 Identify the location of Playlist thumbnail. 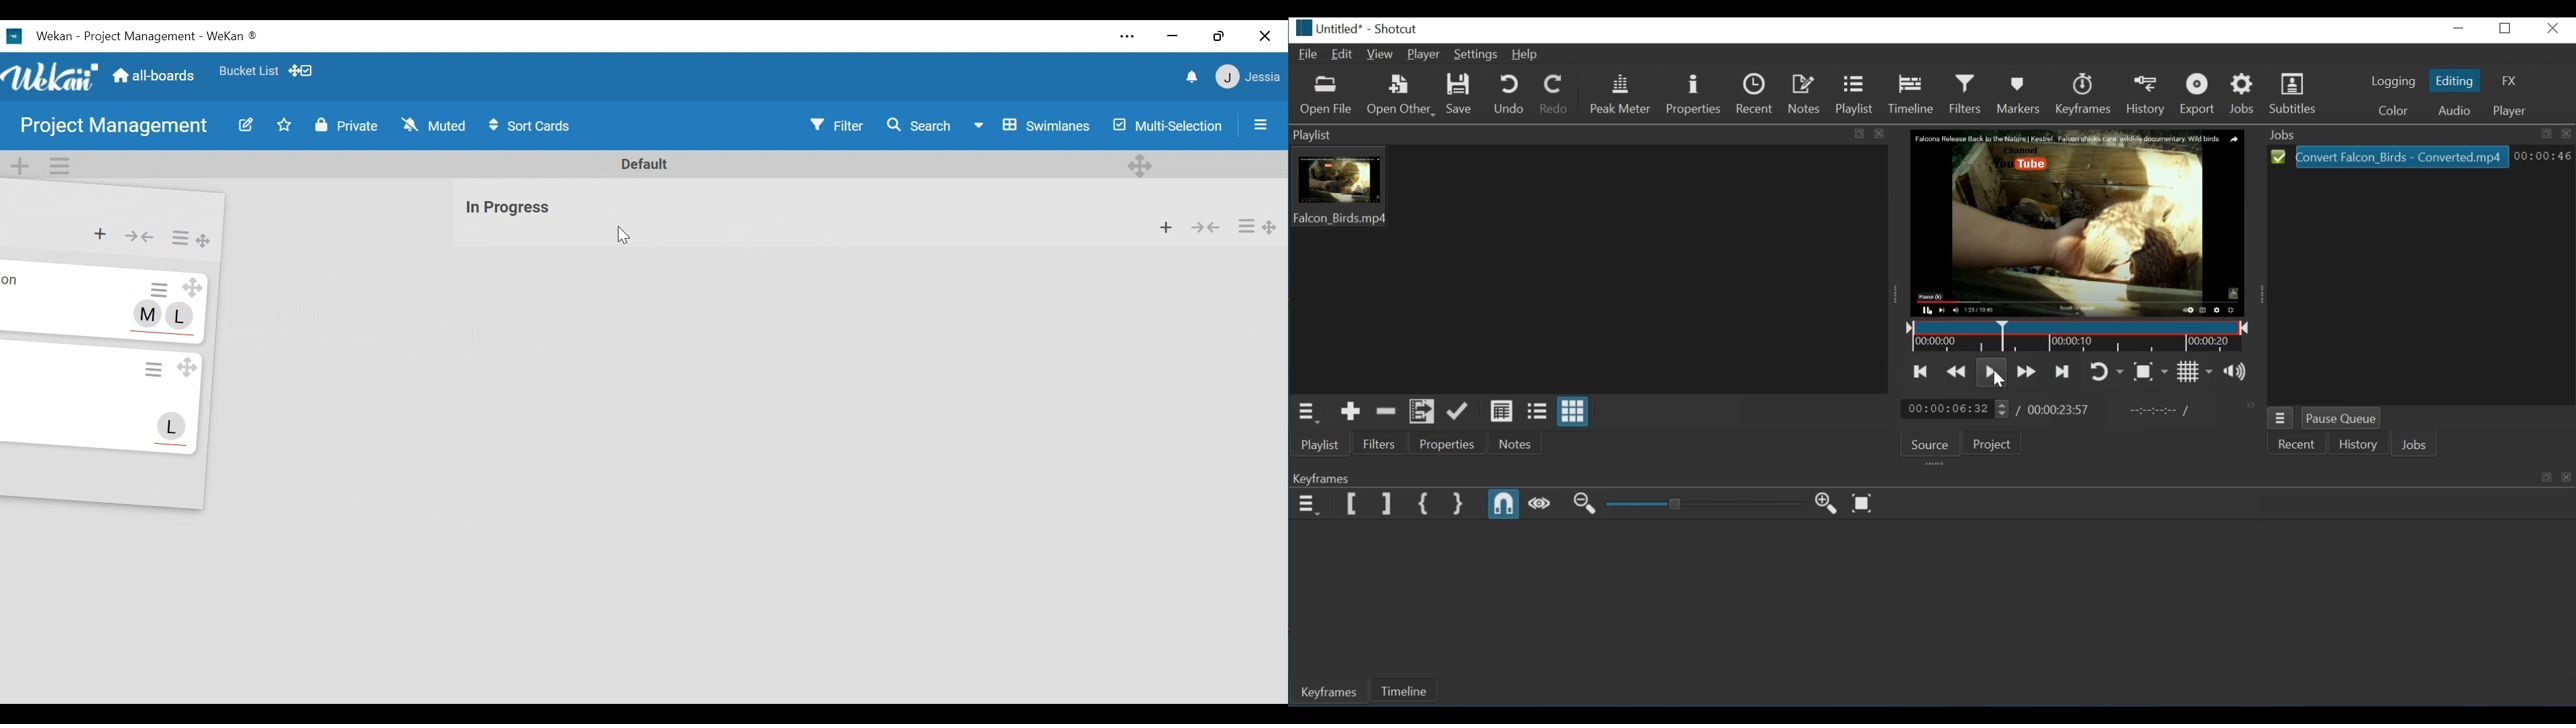
(1584, 268).